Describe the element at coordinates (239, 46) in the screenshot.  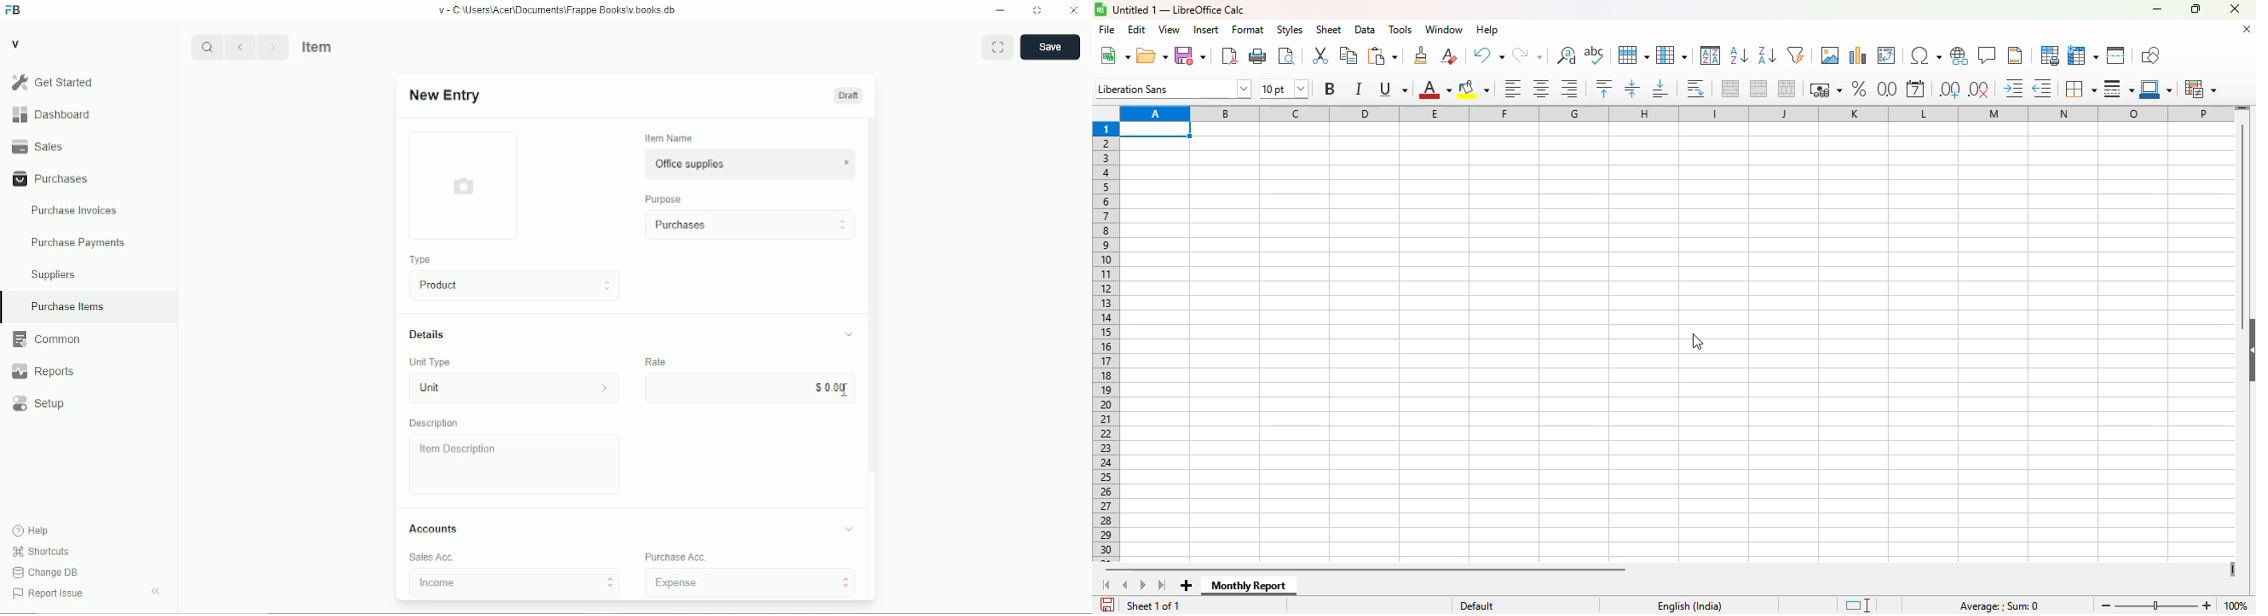
I see `Back` at that location.